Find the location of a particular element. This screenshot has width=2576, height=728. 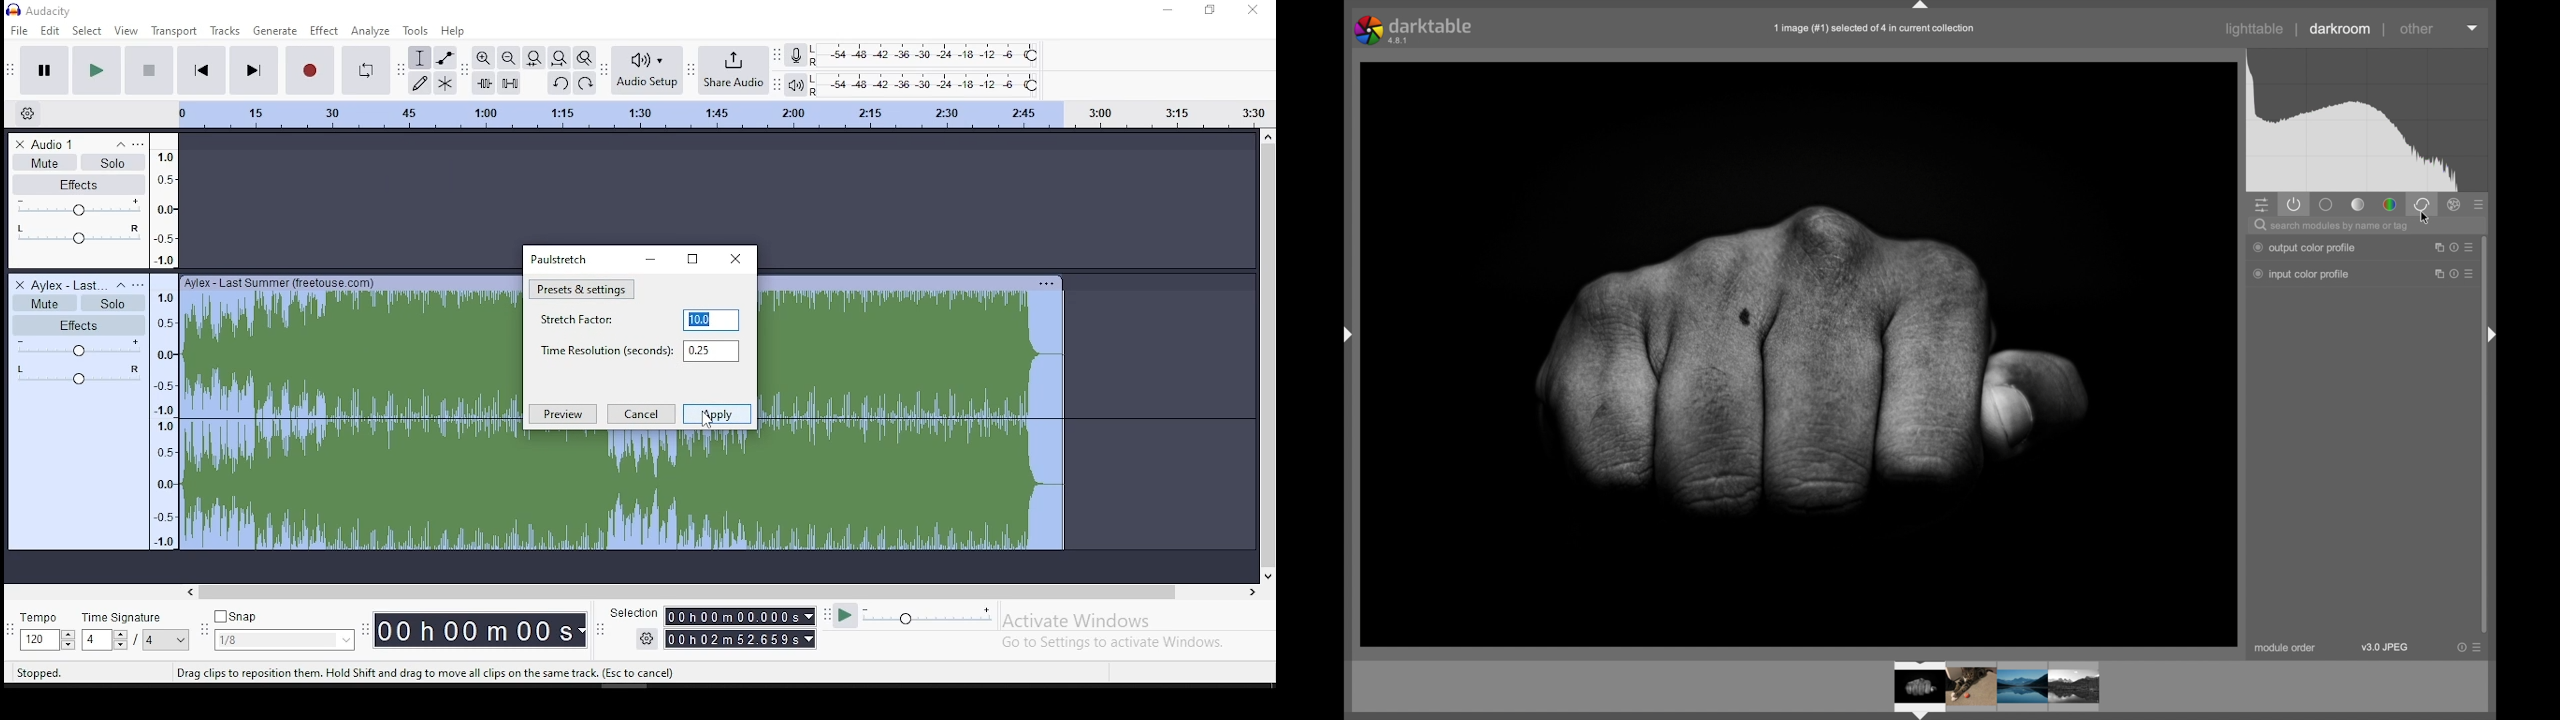

correct is located at coordinates (2421, 204).